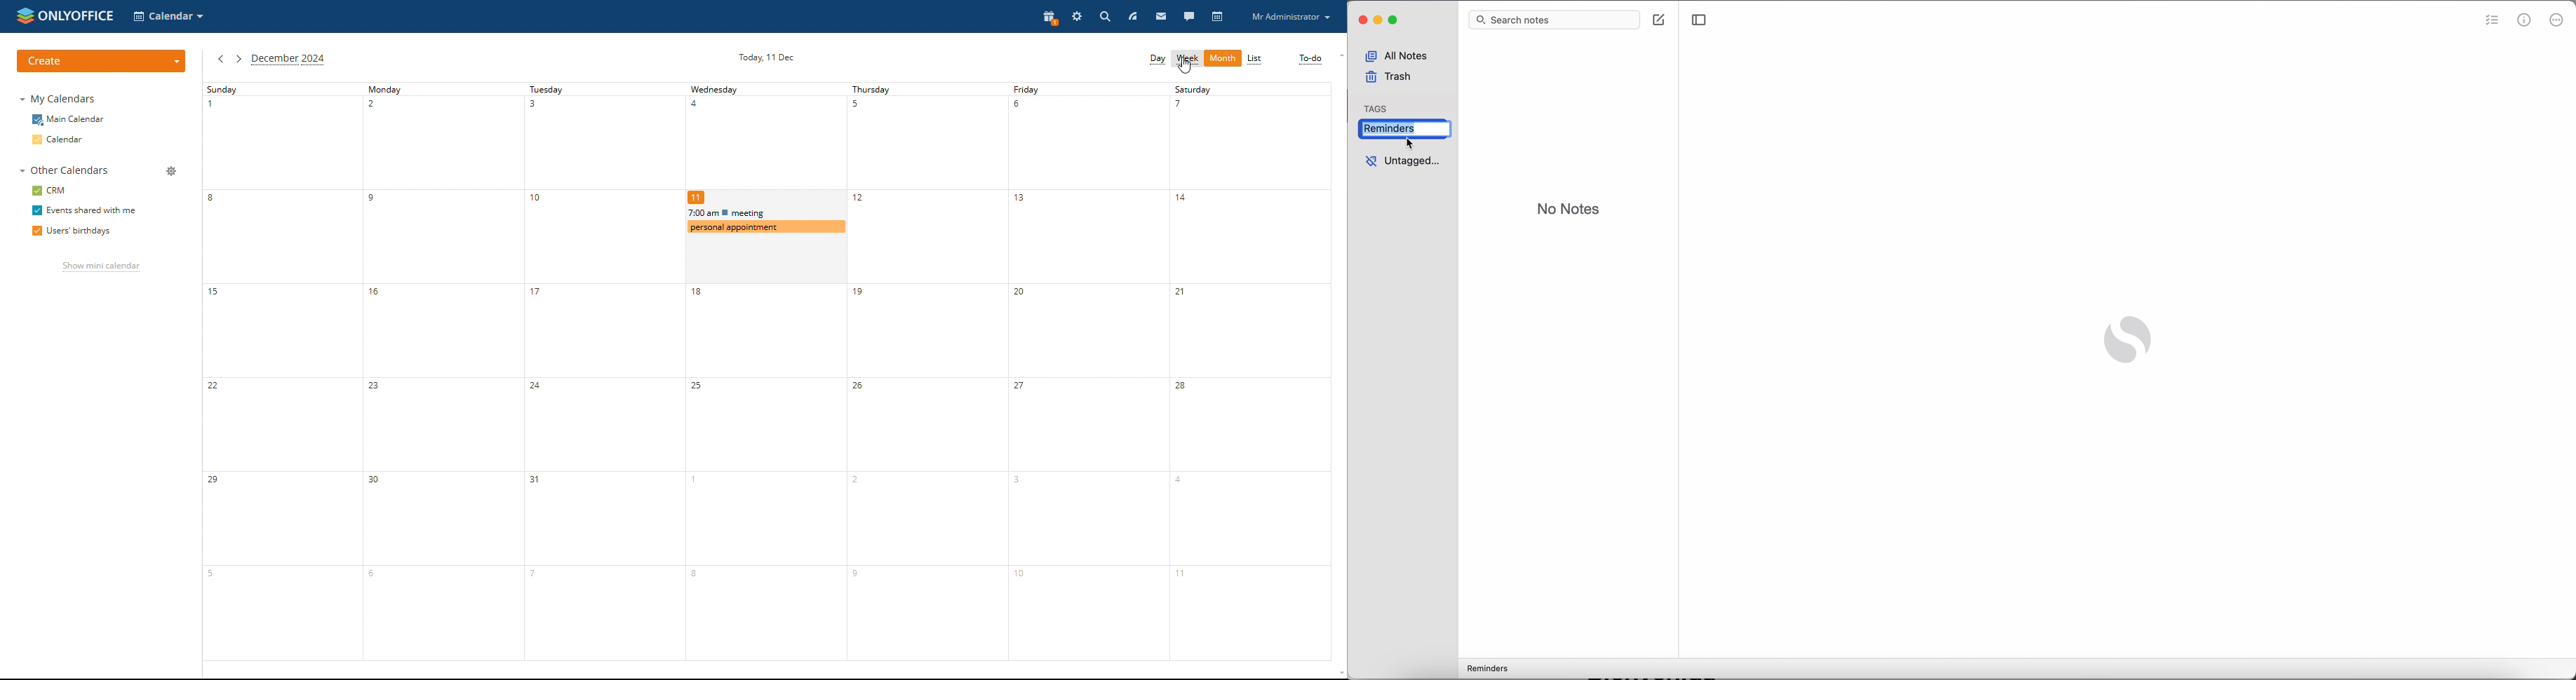 Image resolution: width=2576 pixels, height=700 pixels. What do you see at coordinates (1412, 144) in the screenshot?
I see `cursor` at bounding box center [1412, 144].